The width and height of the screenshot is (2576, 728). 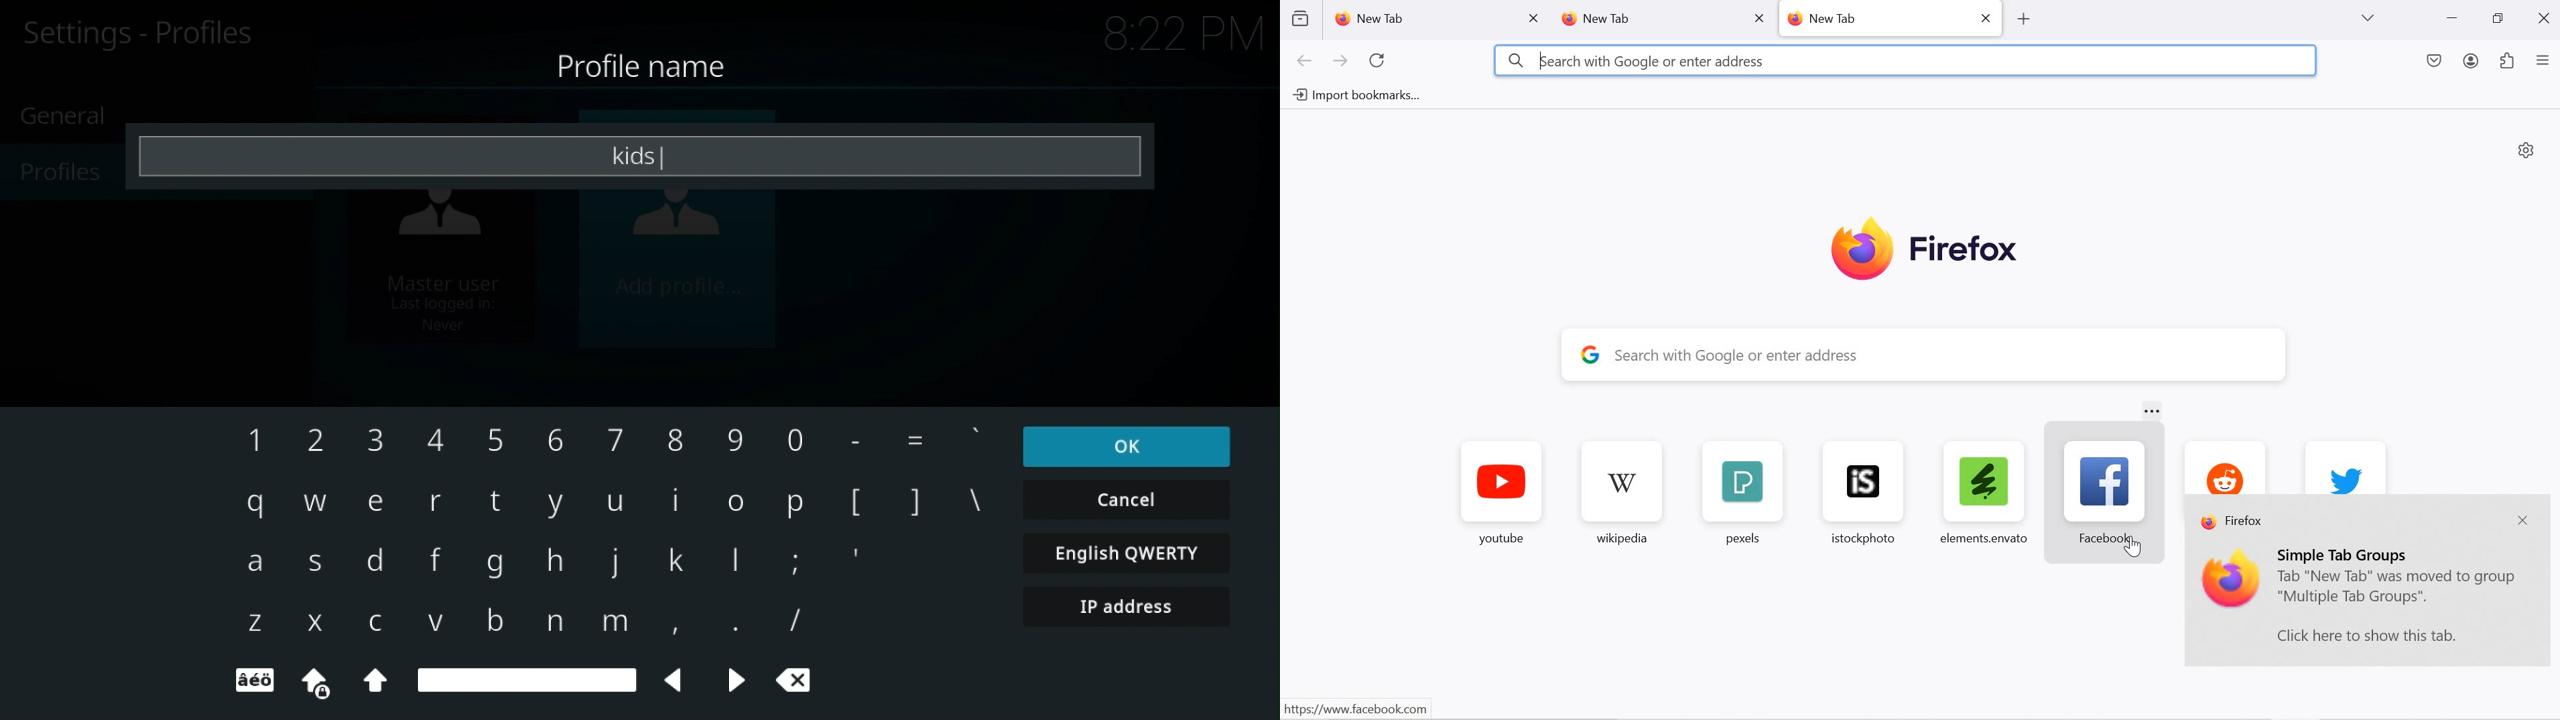 What do you see at coordinates (2522, 522) in the screenshot?
I see `close` at bounding box center [2522, 522].